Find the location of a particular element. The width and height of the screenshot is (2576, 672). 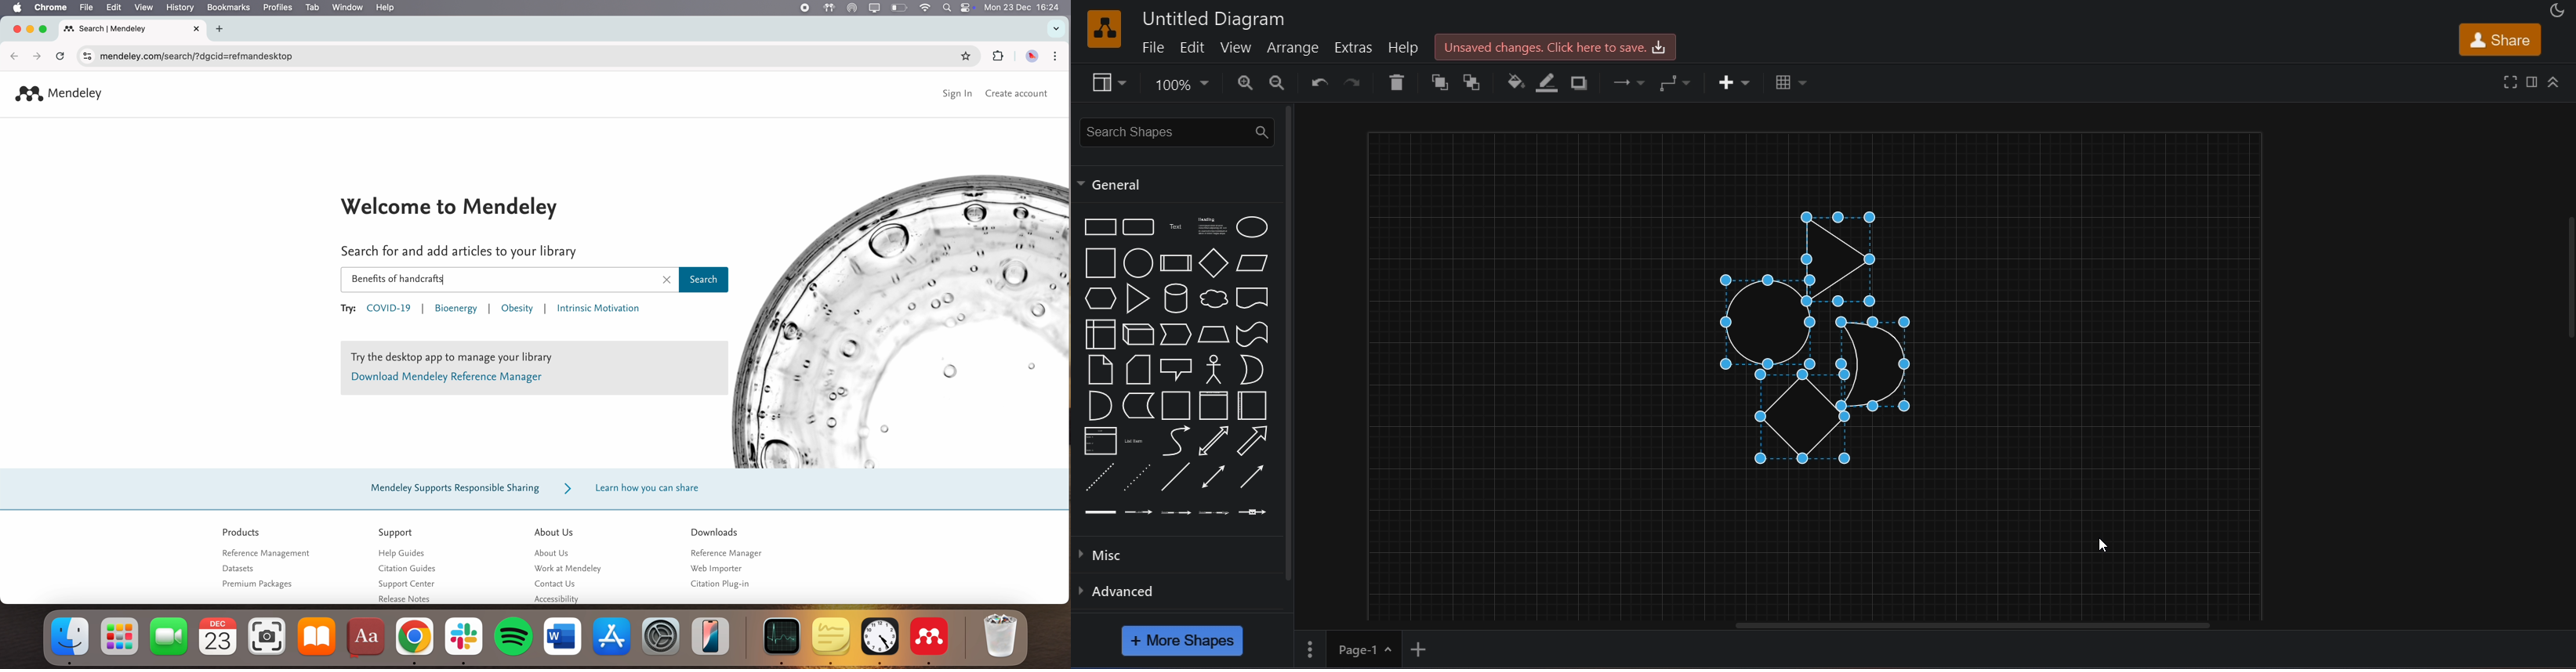

cursor is located at coordinates (2103, 545).